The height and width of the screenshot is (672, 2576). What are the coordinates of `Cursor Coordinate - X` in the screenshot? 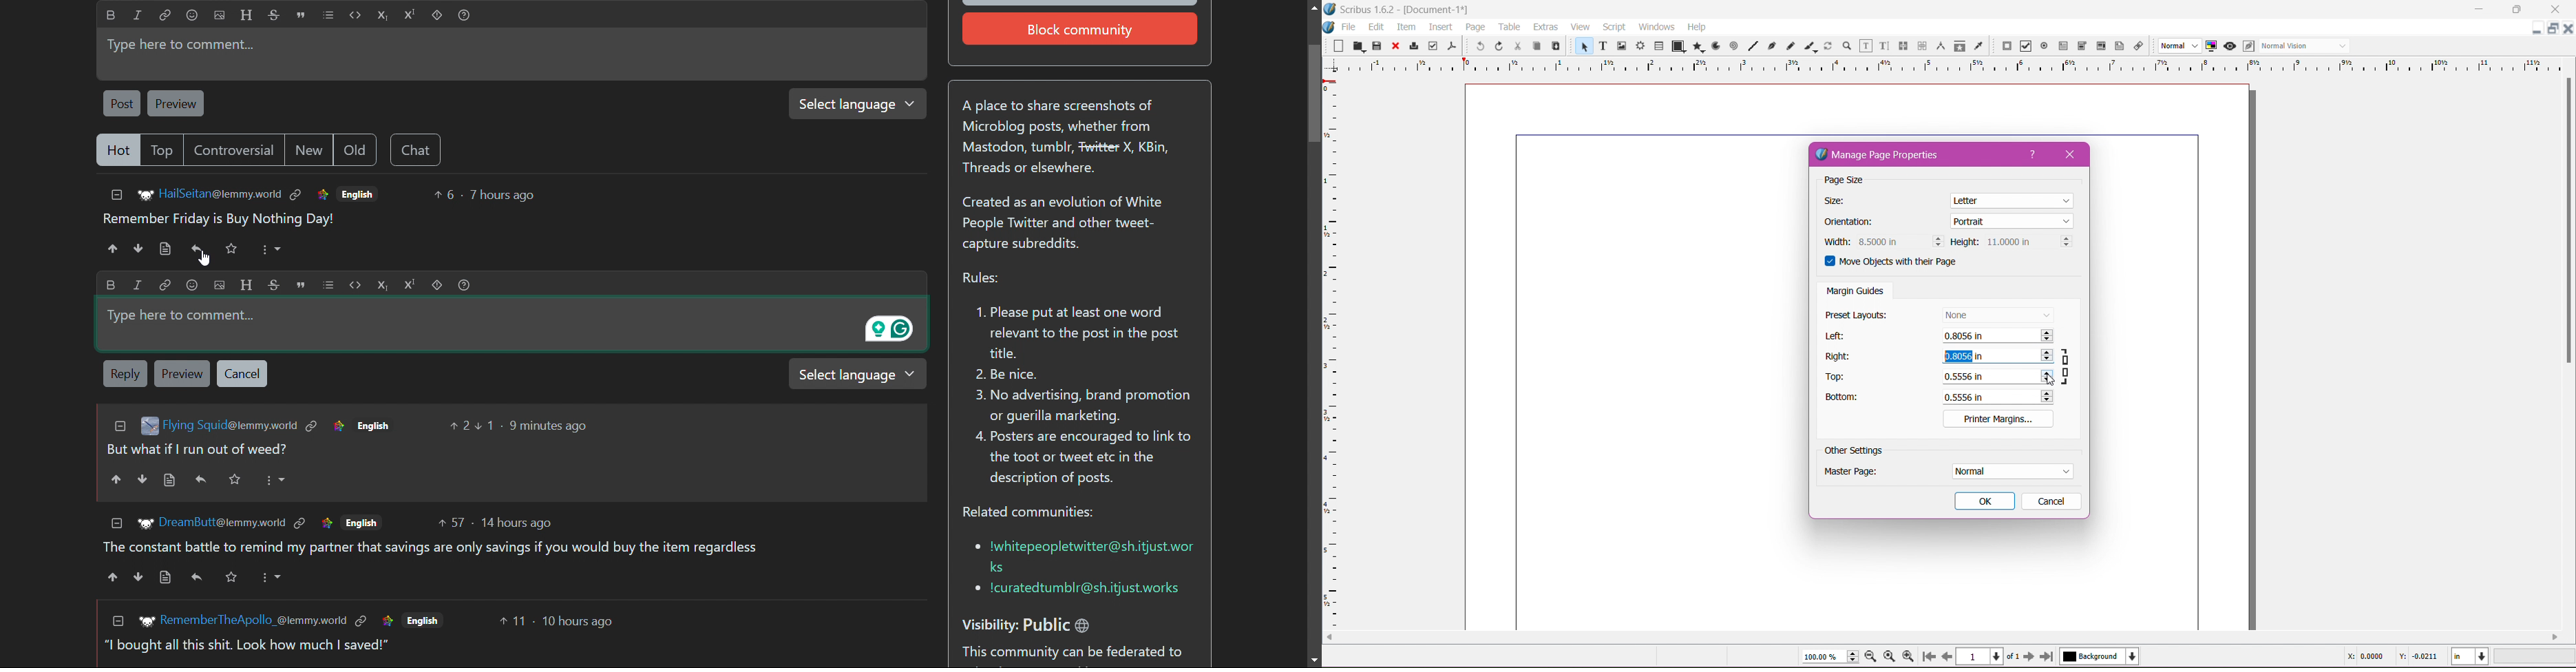 It's located at (2363, 656).